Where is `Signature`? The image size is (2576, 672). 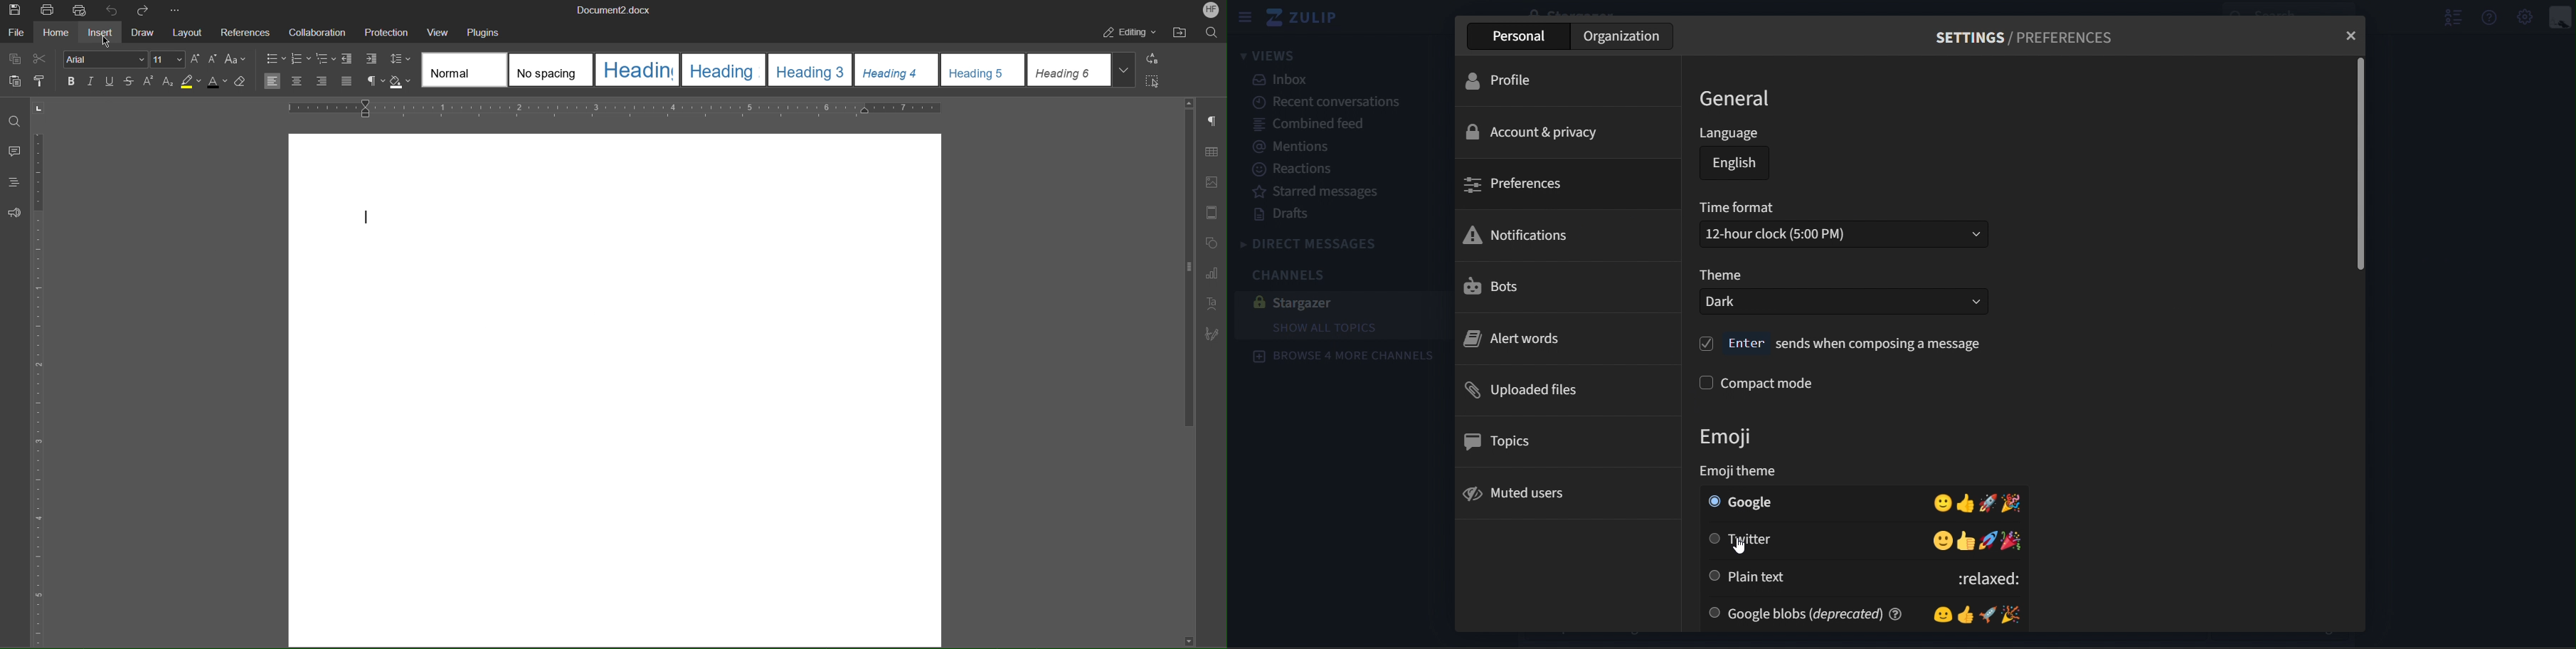
Signature is located at coordinates (1211, 335).